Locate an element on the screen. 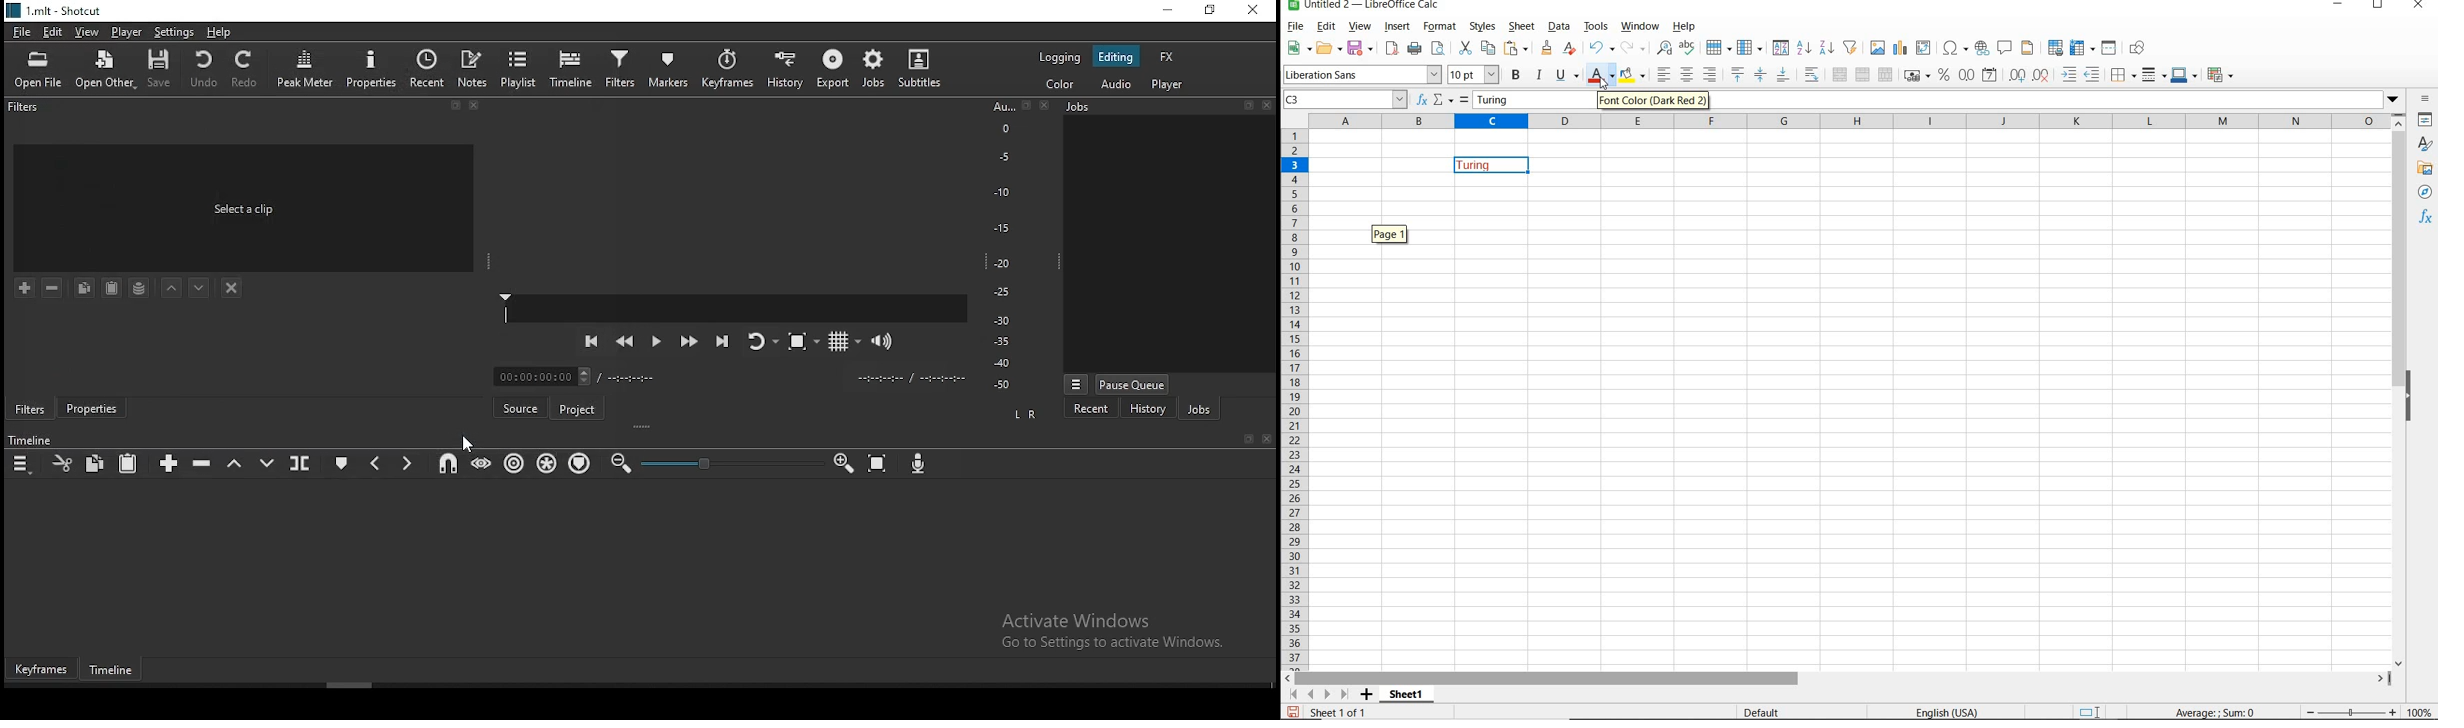 Image resolution: width=2464 pixels, height=728 pixels. mouse pointer is located at coordinates (466, 444).